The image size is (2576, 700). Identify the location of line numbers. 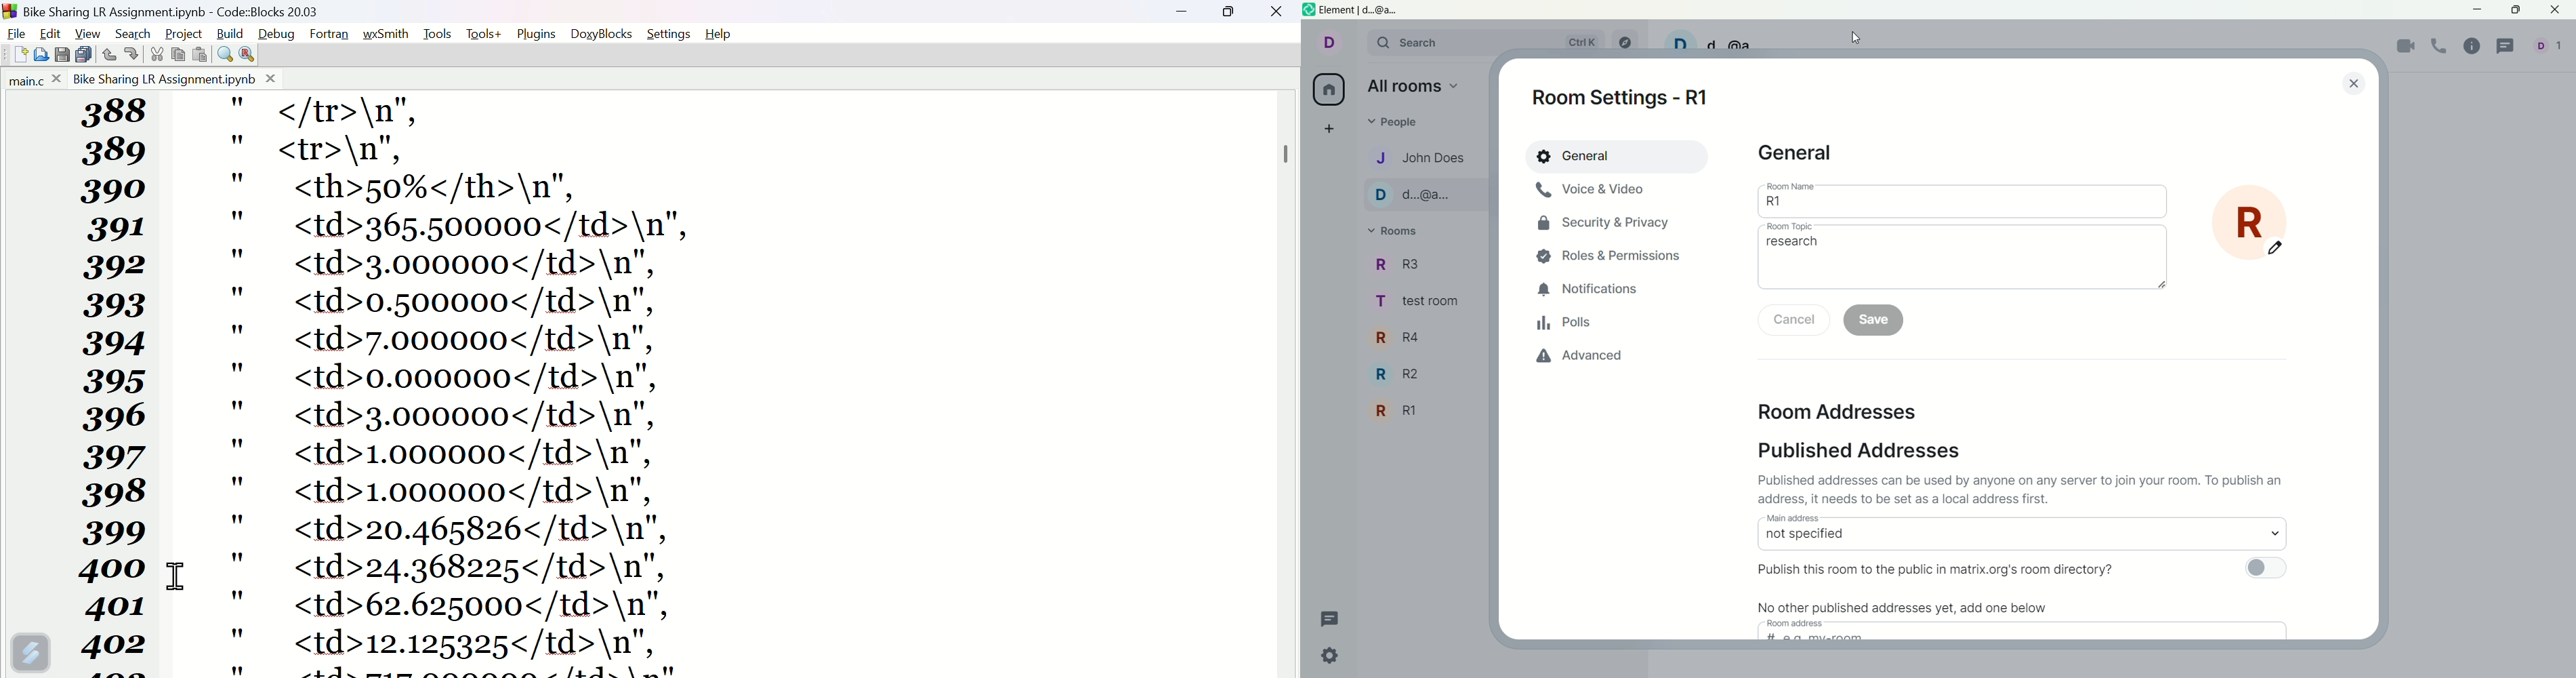
(116, 634).